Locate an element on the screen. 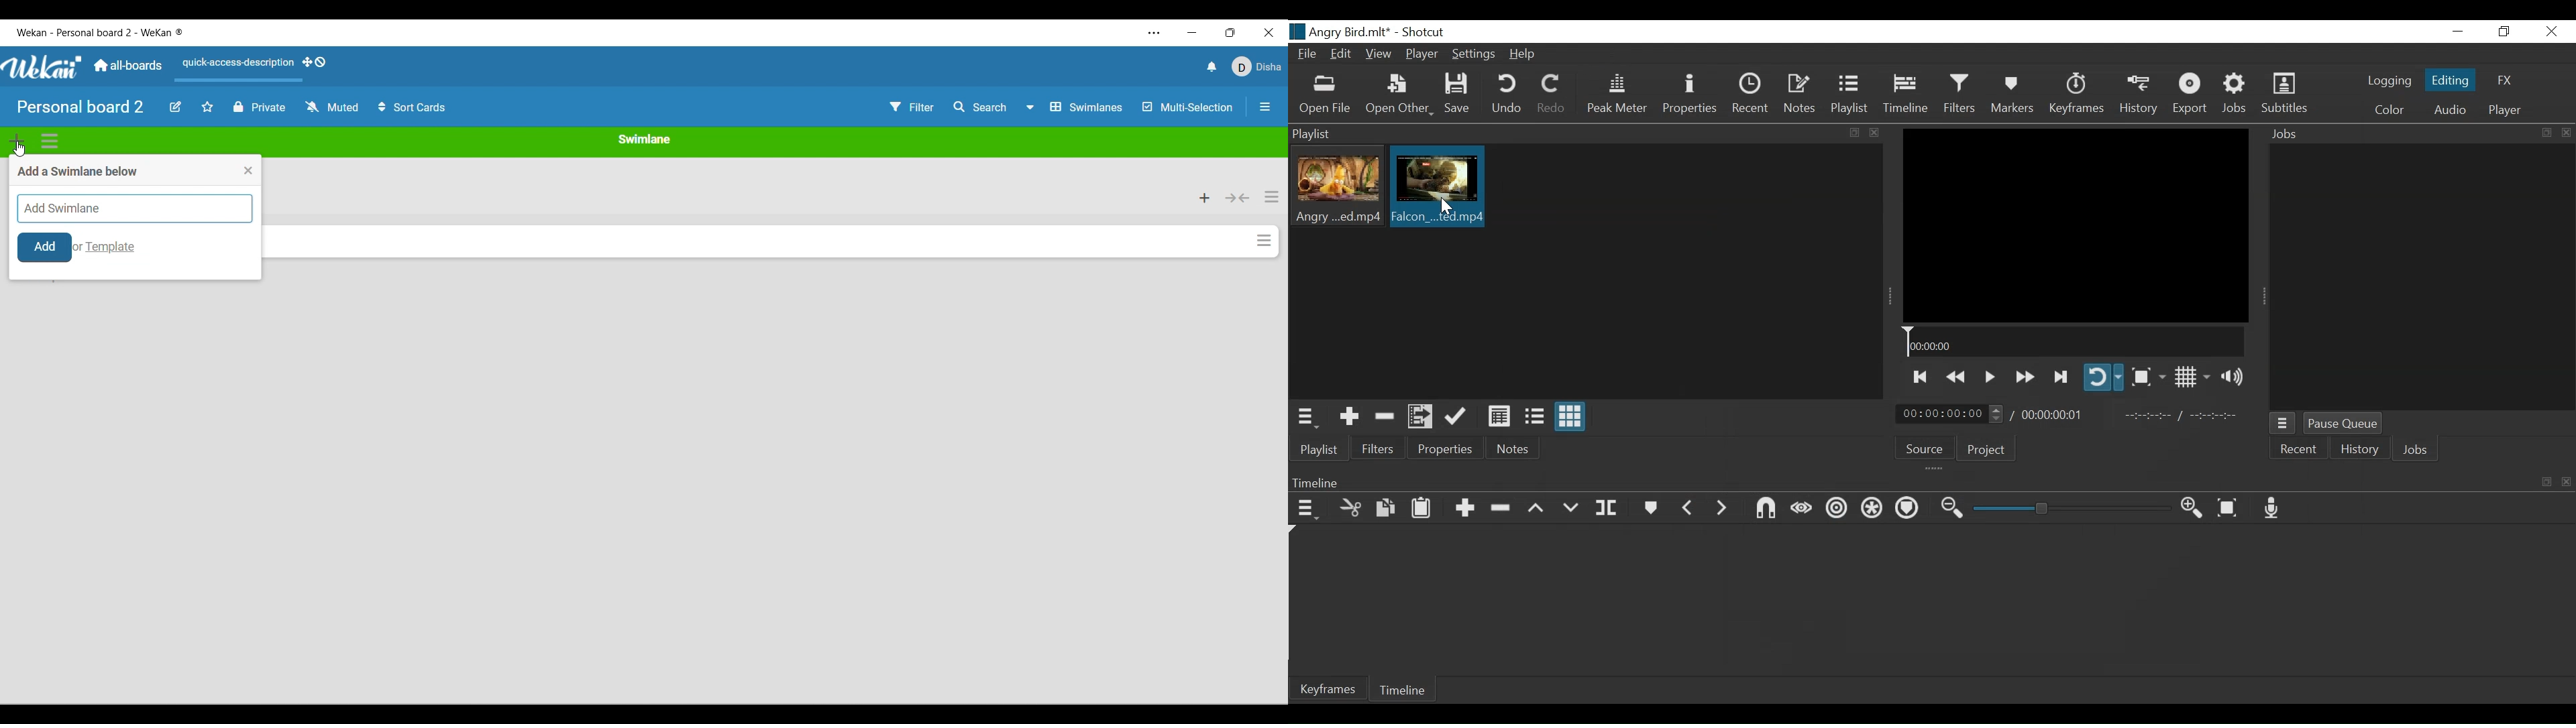  Collapse is located at coordinates (1238, 198).